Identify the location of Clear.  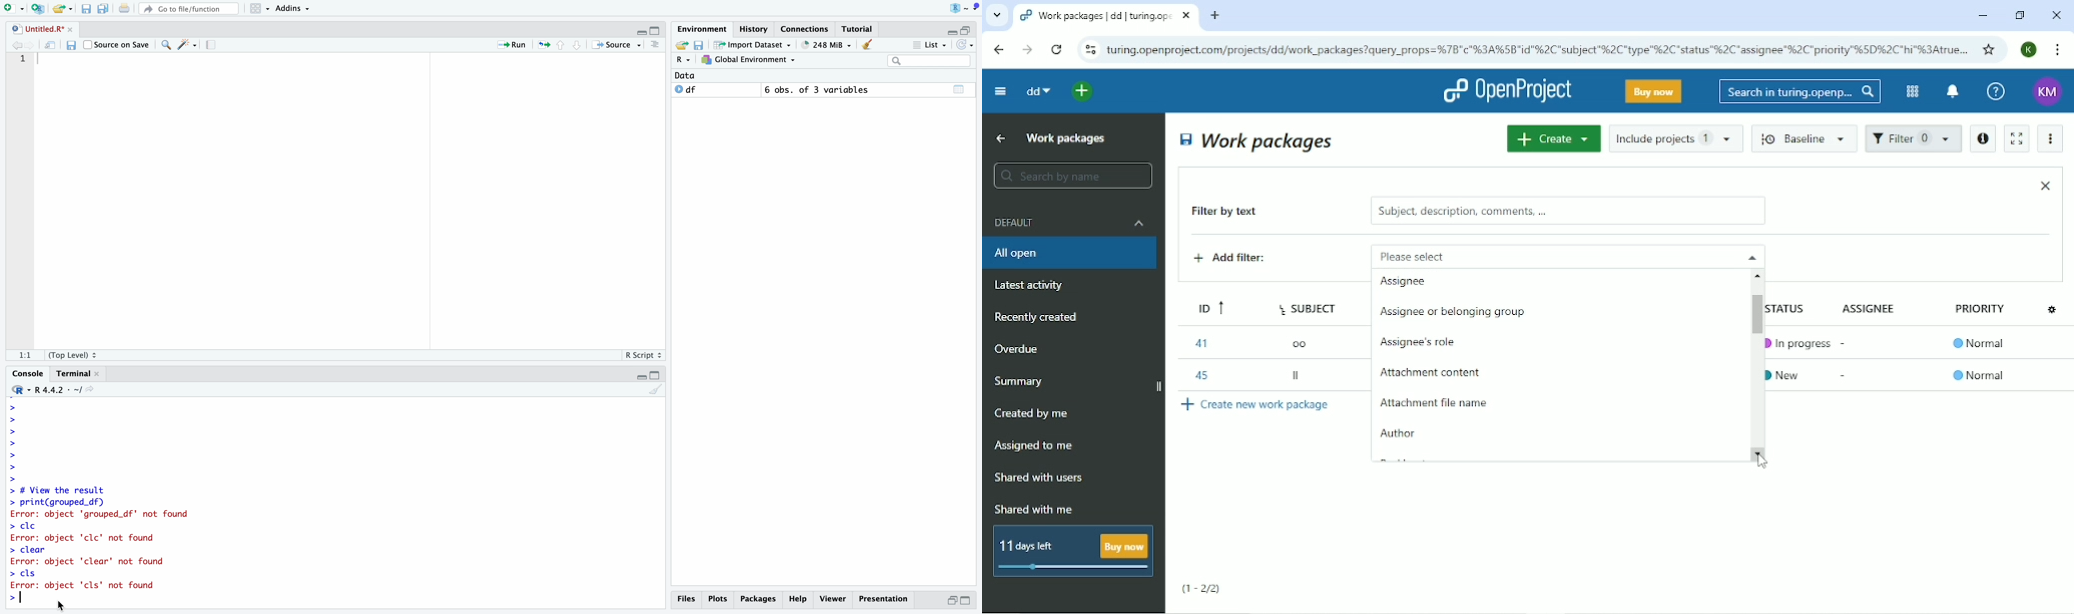
(655, 389).